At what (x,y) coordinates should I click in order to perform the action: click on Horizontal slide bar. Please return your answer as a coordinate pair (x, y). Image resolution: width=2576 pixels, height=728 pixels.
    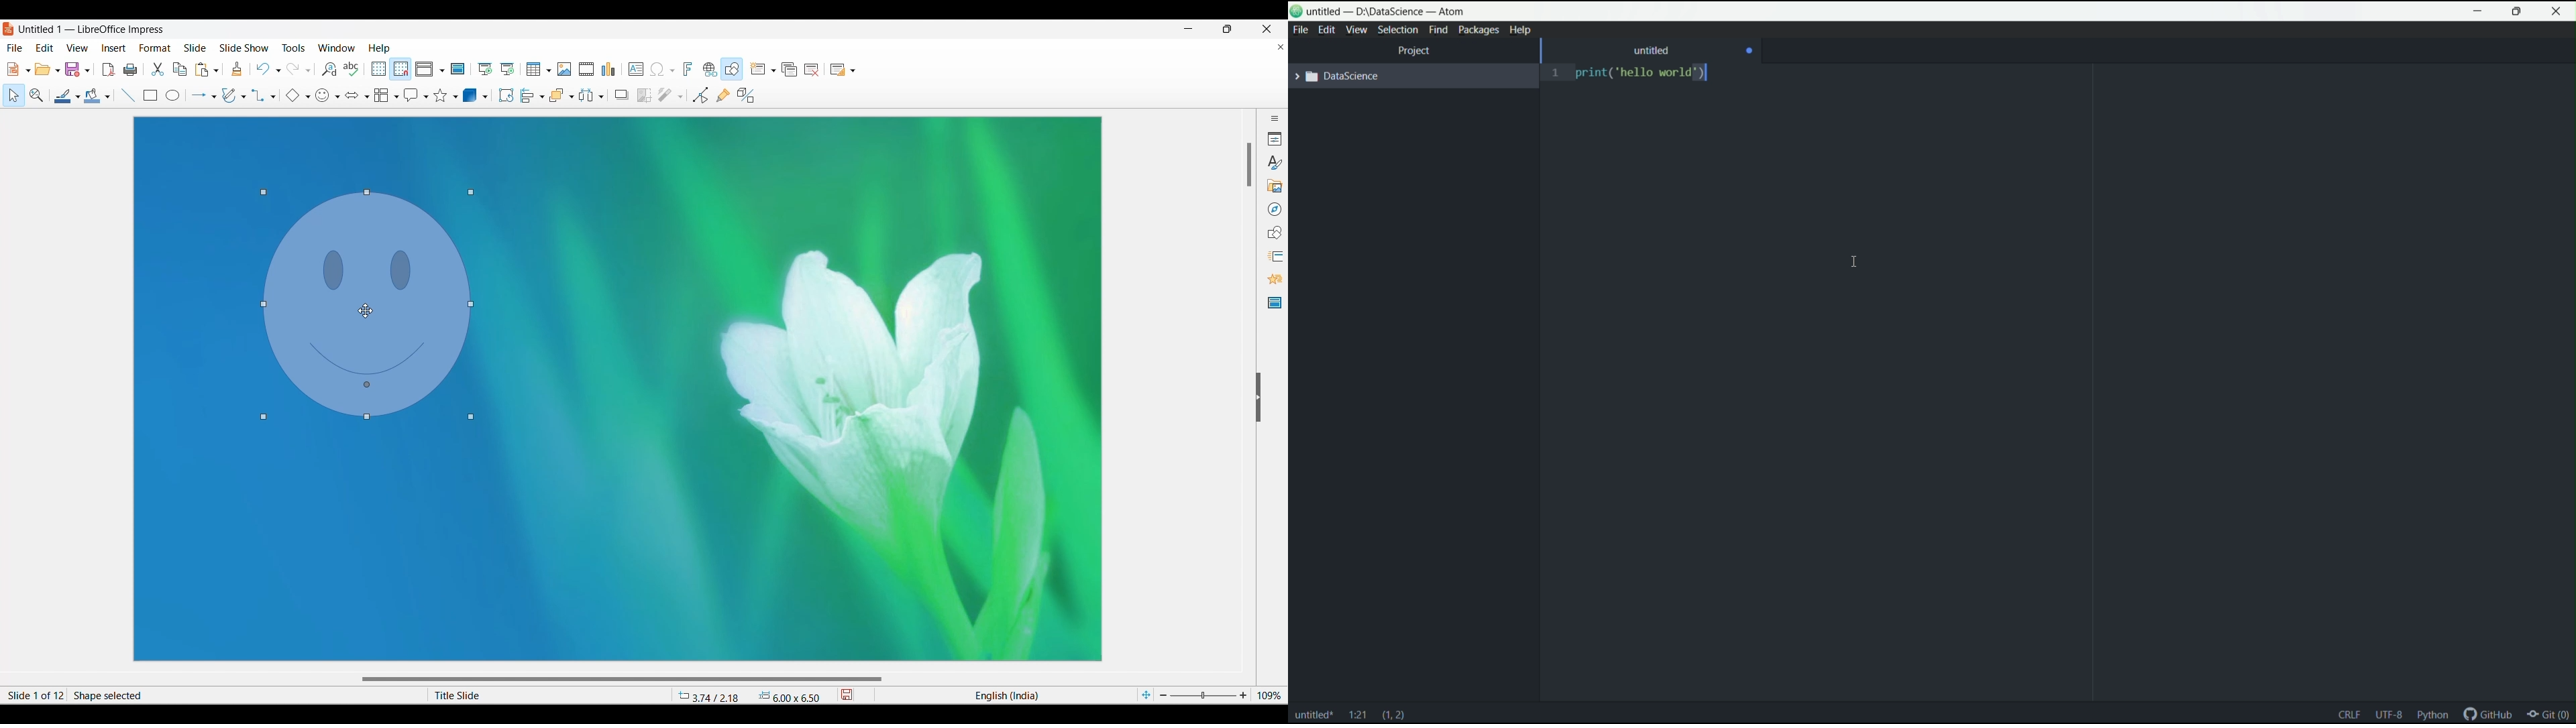
    Looking at the image, I should click on (622, 680).